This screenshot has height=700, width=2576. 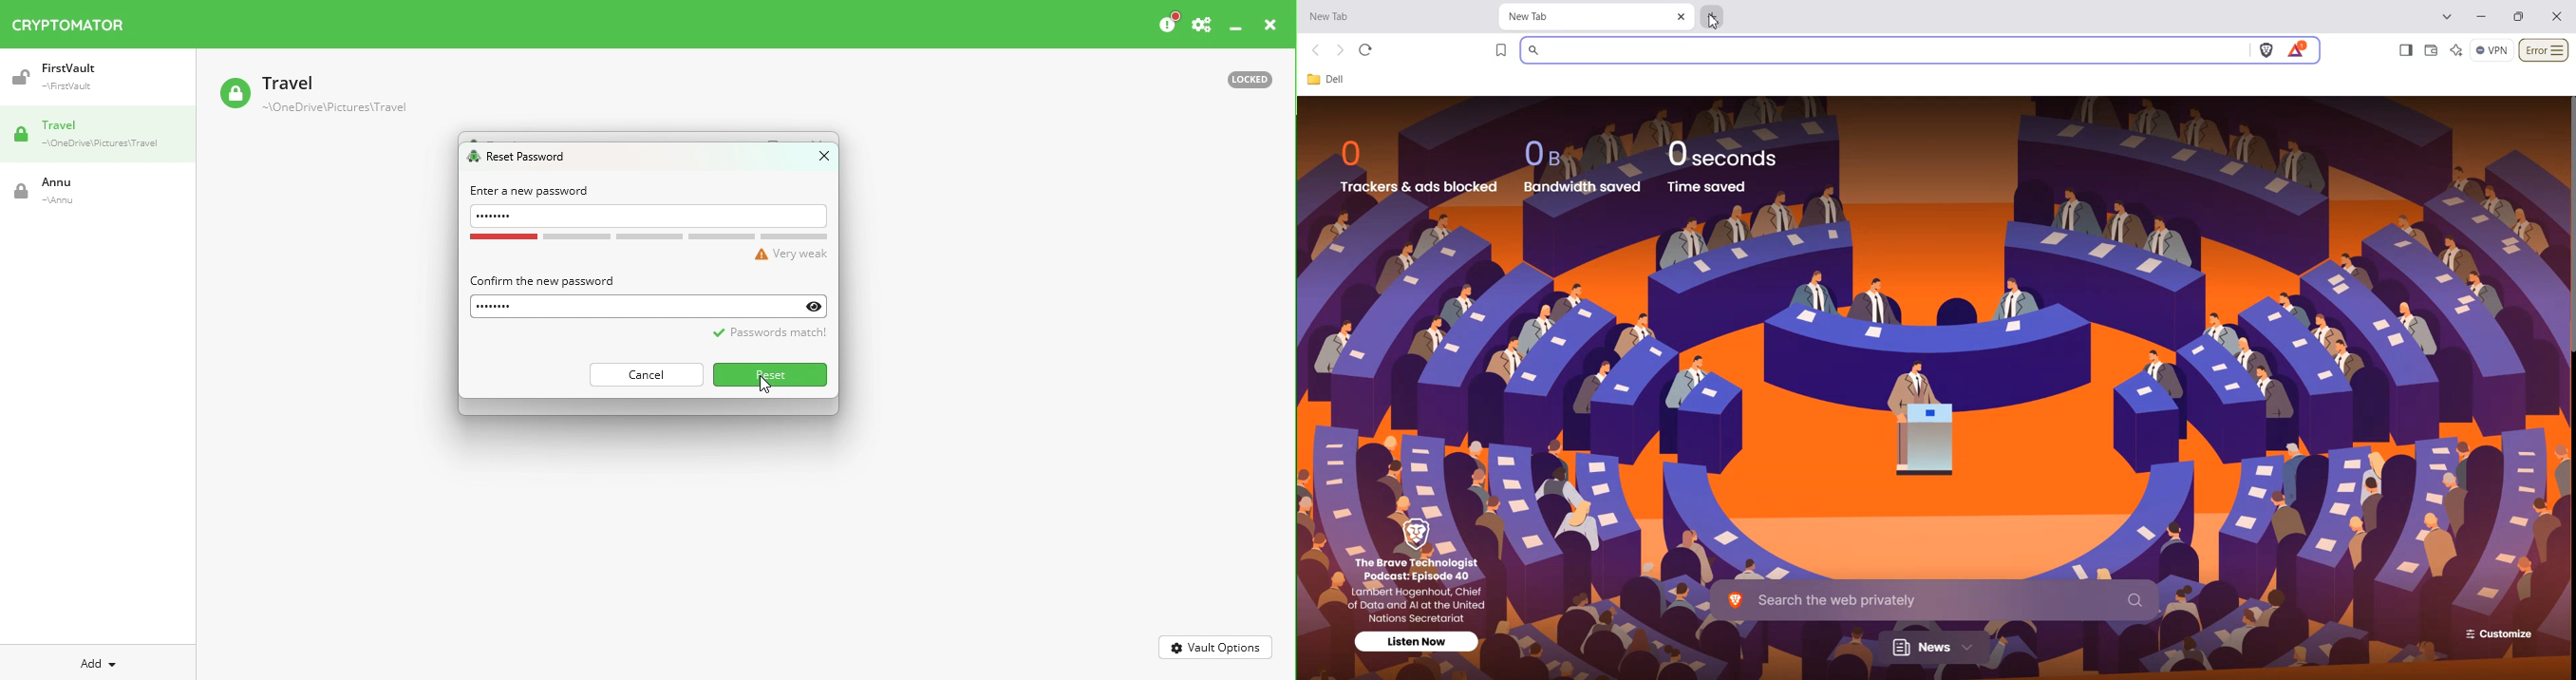 I want to click on OB, so click(x=1552, y=153).